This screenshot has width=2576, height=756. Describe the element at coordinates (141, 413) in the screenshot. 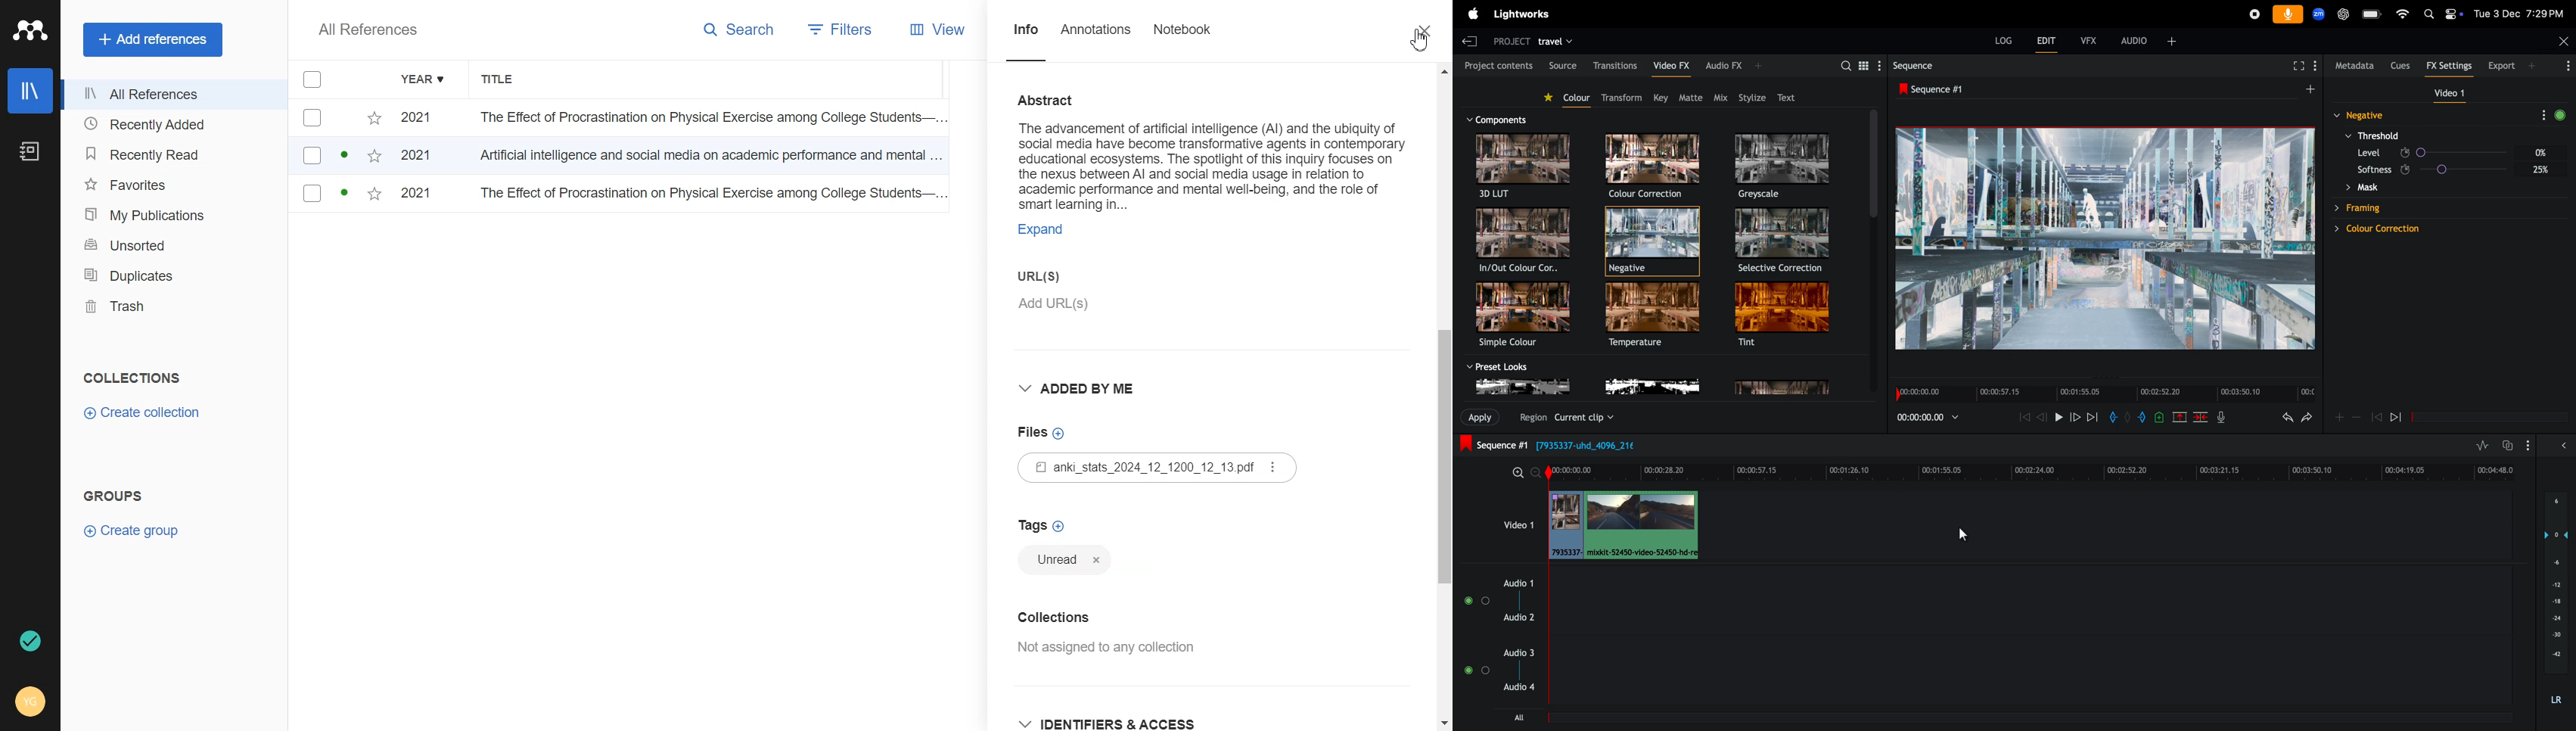

I see `Create collection` at that location.